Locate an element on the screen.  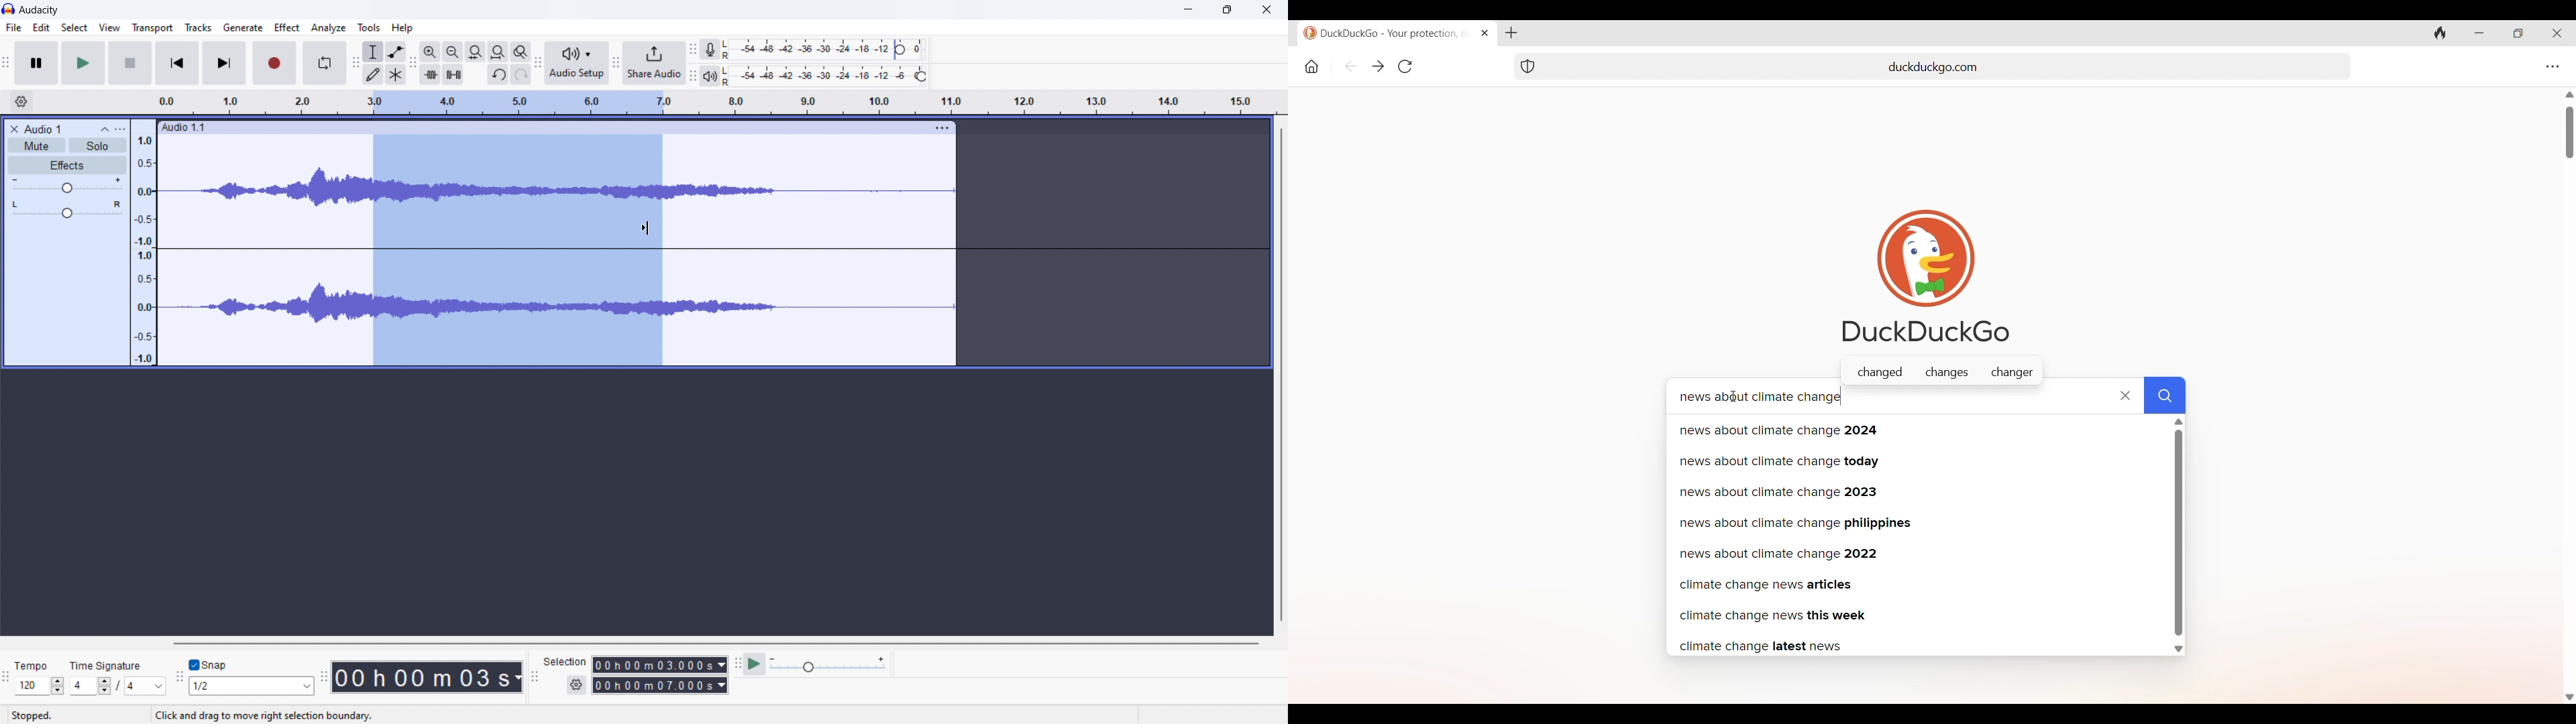
Climate change news articles is located at coordinates (1919, 585).